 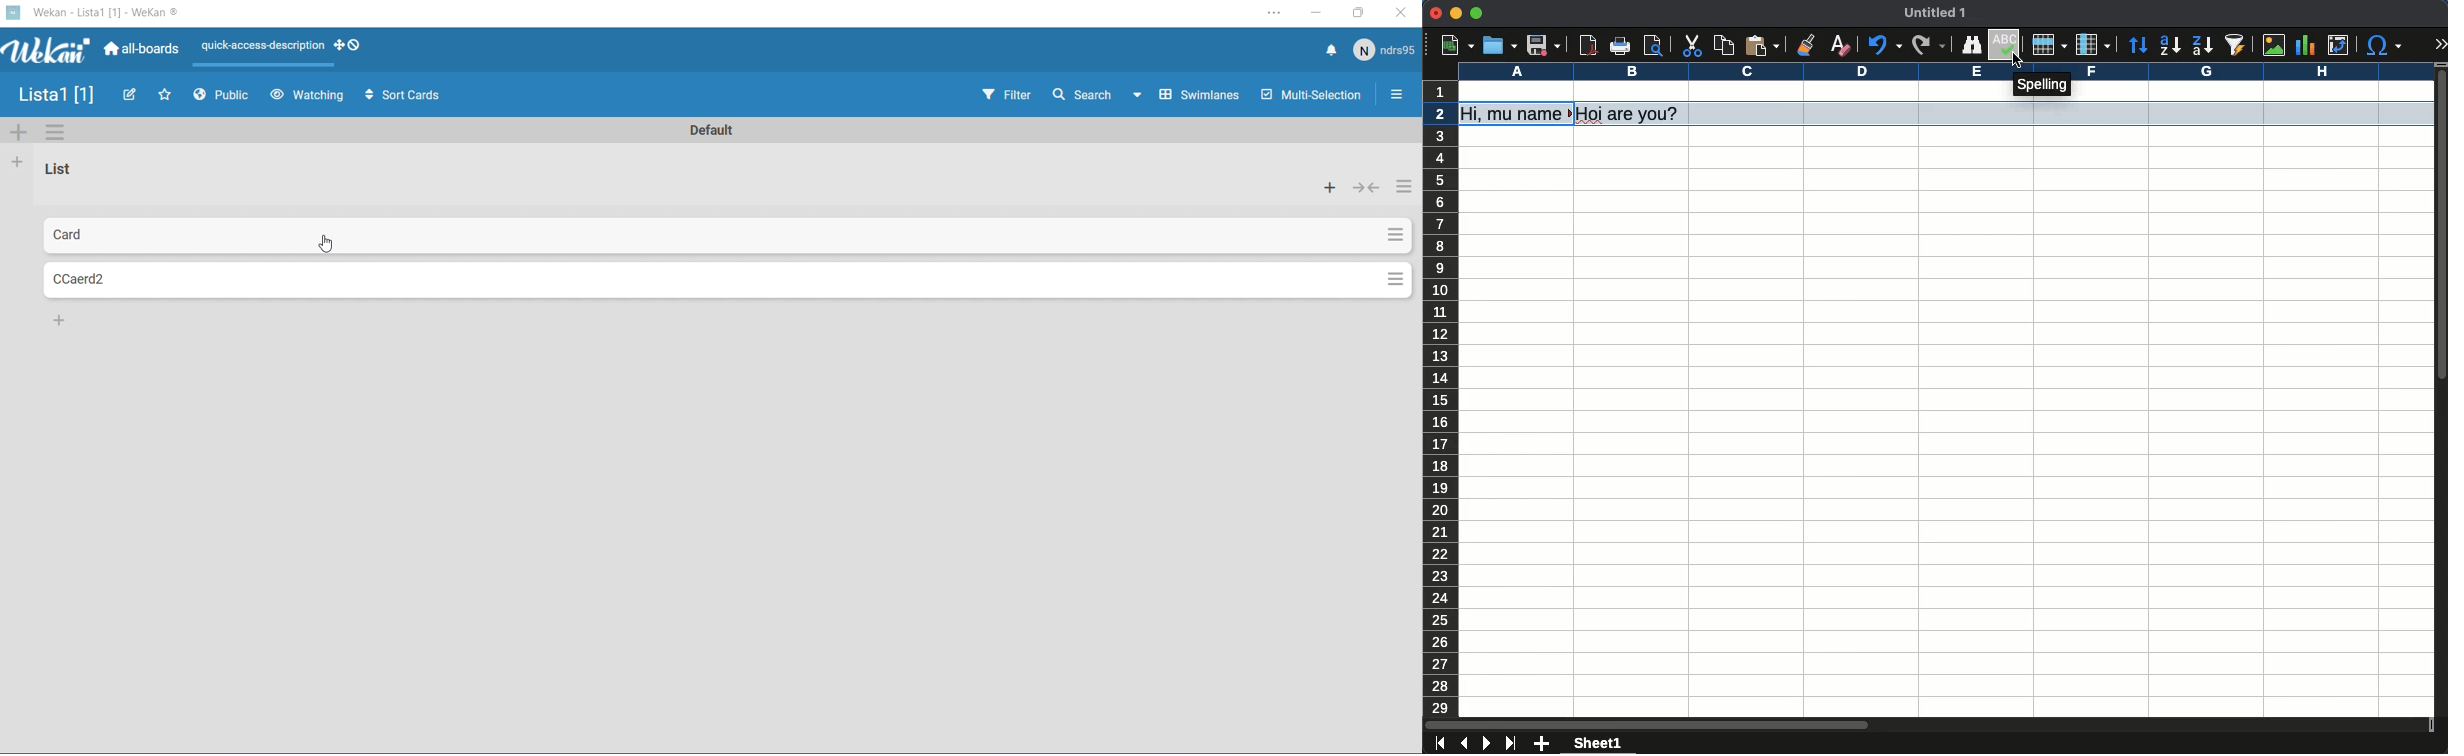 I want to click on paste, so click(x=1764, y=44).